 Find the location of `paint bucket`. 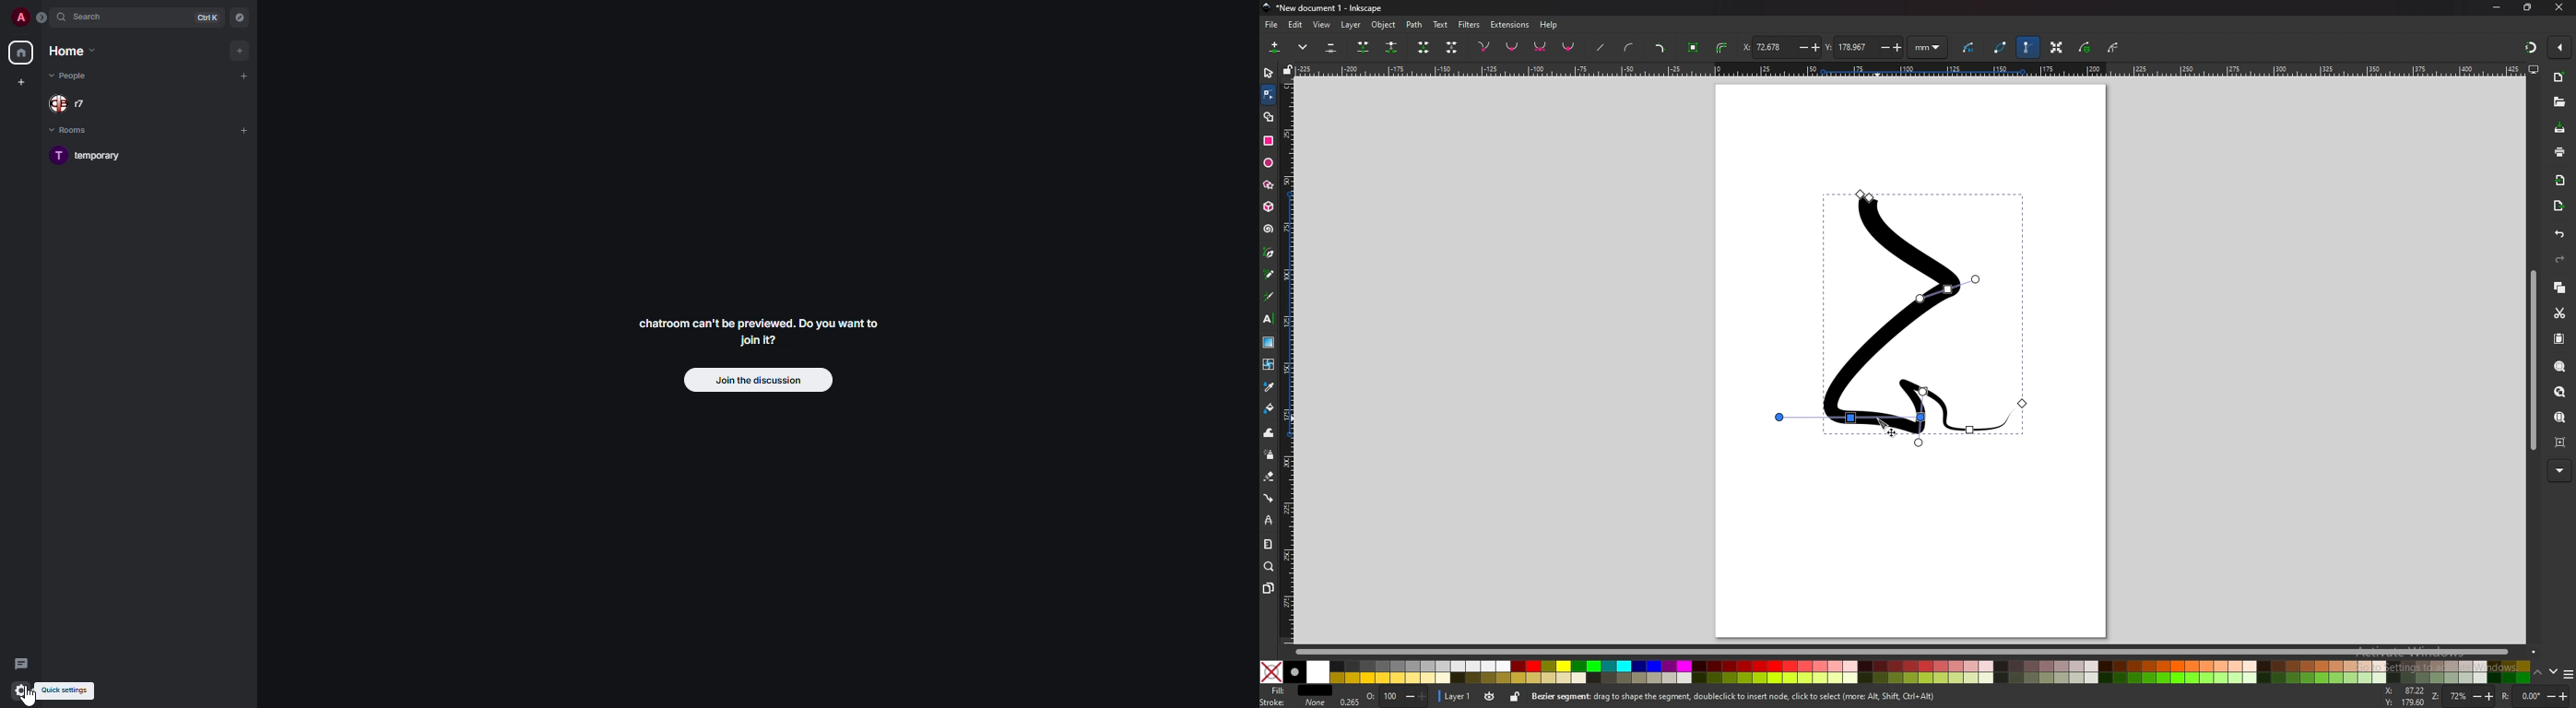

paint bucket is located at coordinates (1268, 409).